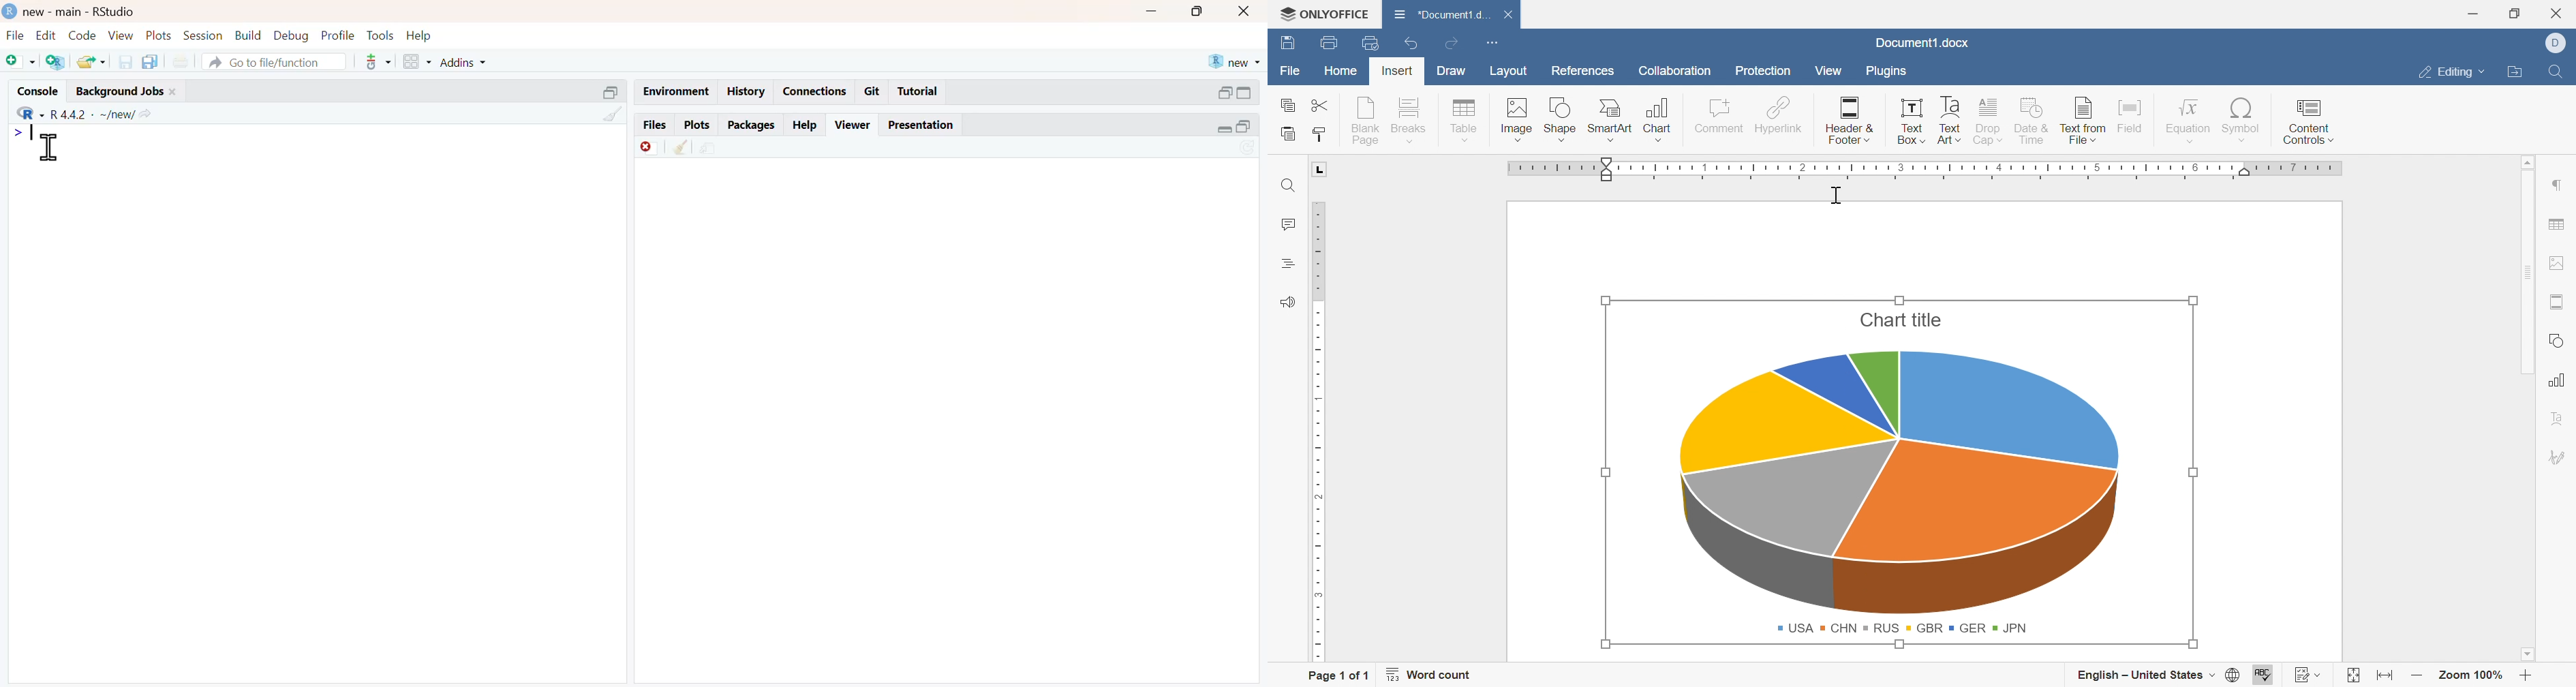  What do you see at coordinates (655, 125) in the screenshot?
I see `Files` at bounding box center [655, 125].